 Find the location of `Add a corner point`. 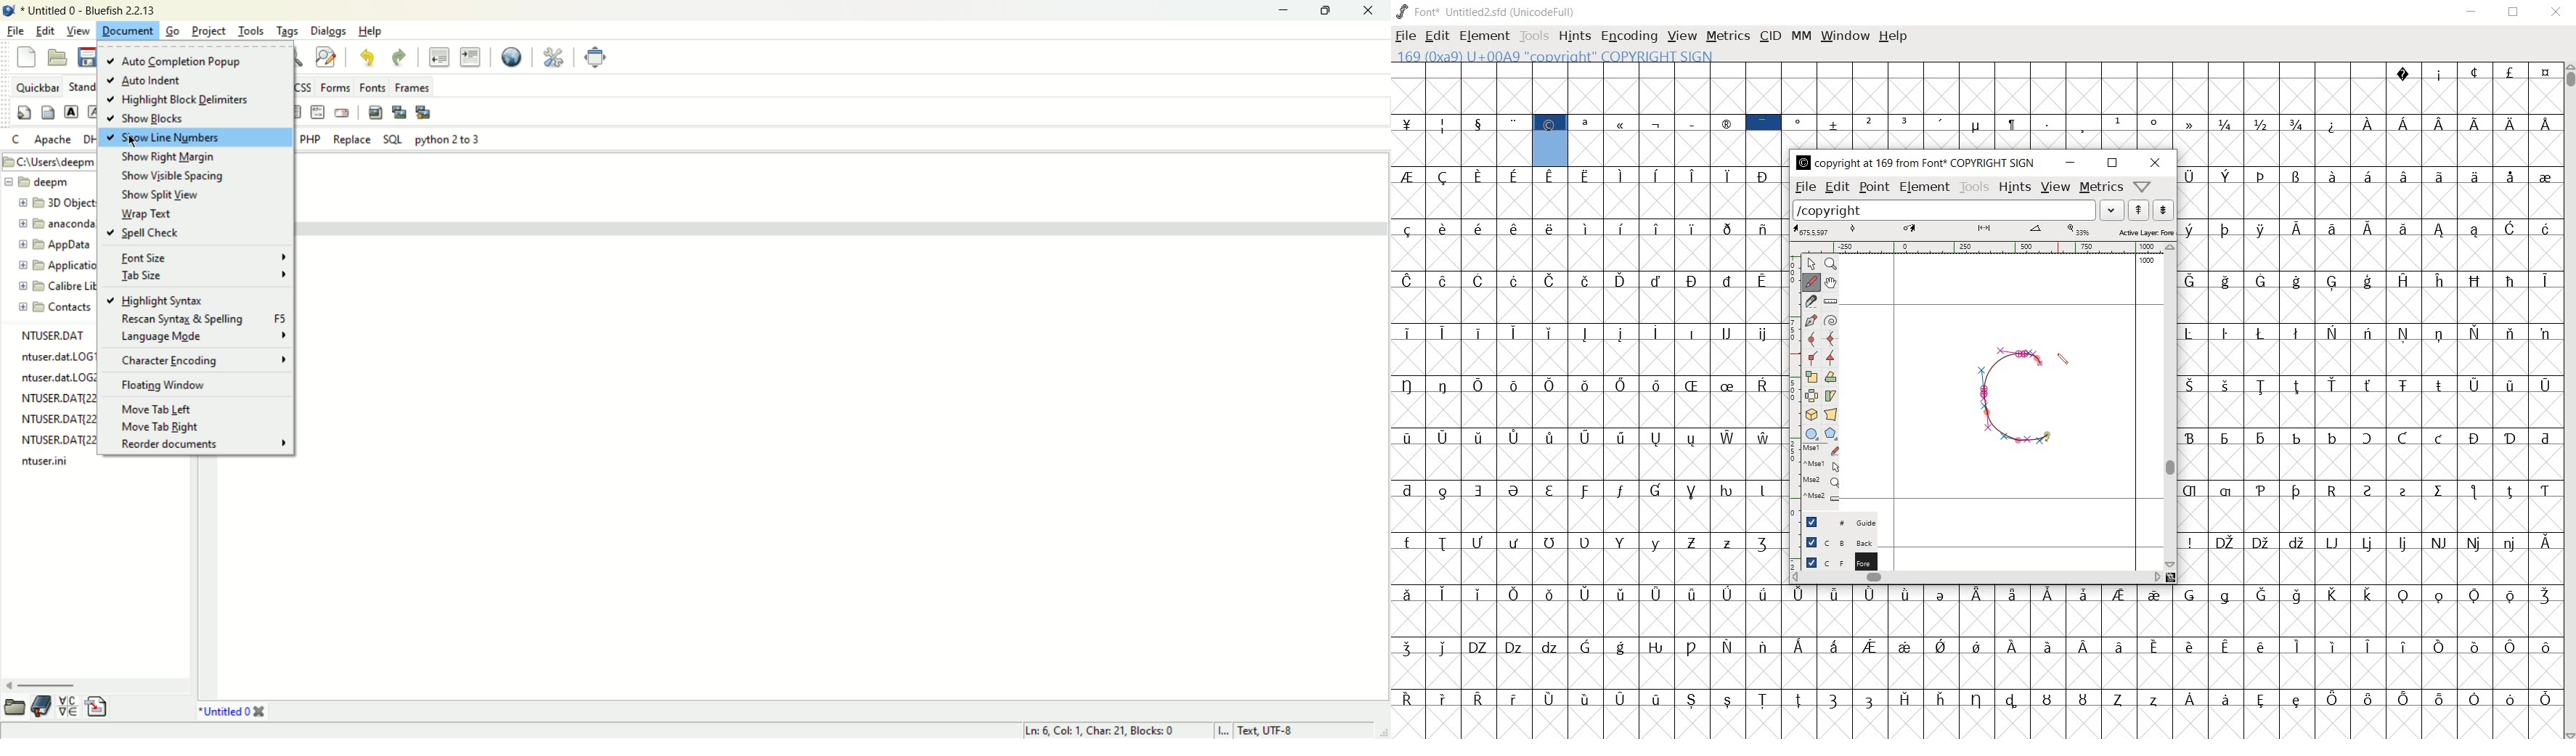

Add a corner point is located at coordinates (1830, 359).